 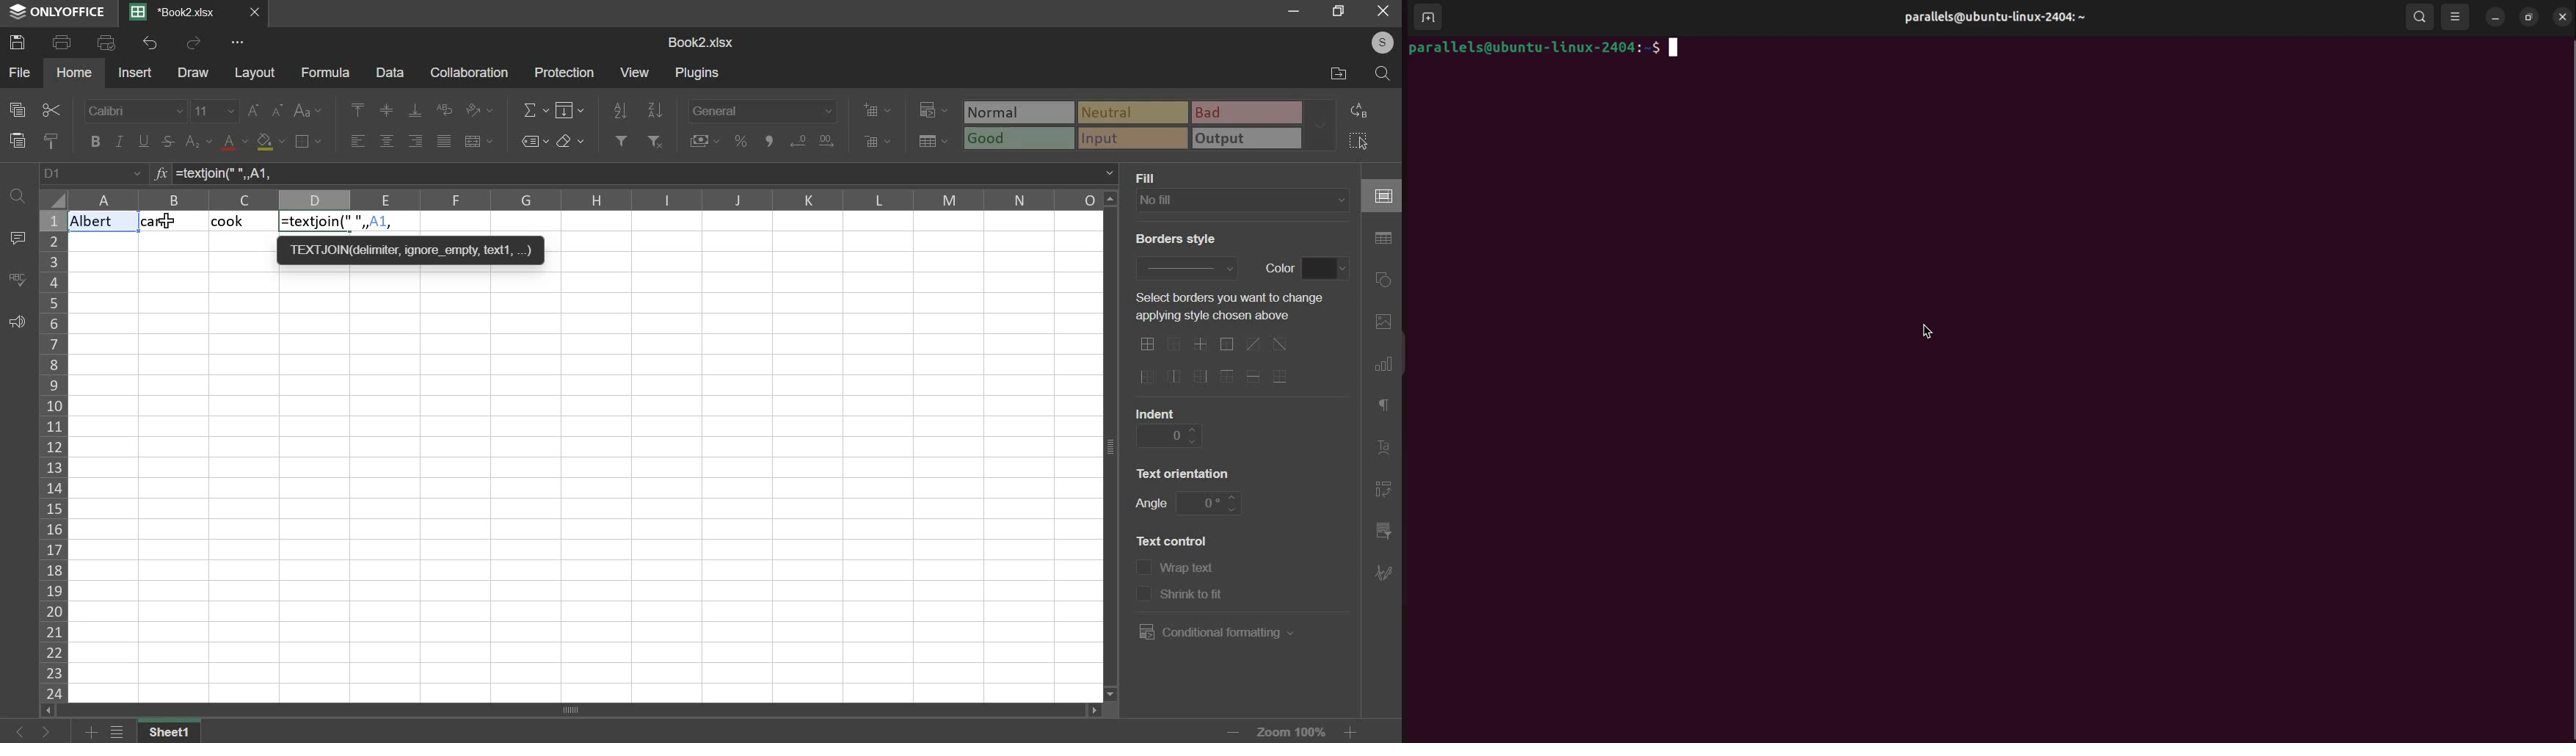 What do you see at coordinates (570, 141) in the screenshot?
I see `clear` at bounding box center [570, 141].